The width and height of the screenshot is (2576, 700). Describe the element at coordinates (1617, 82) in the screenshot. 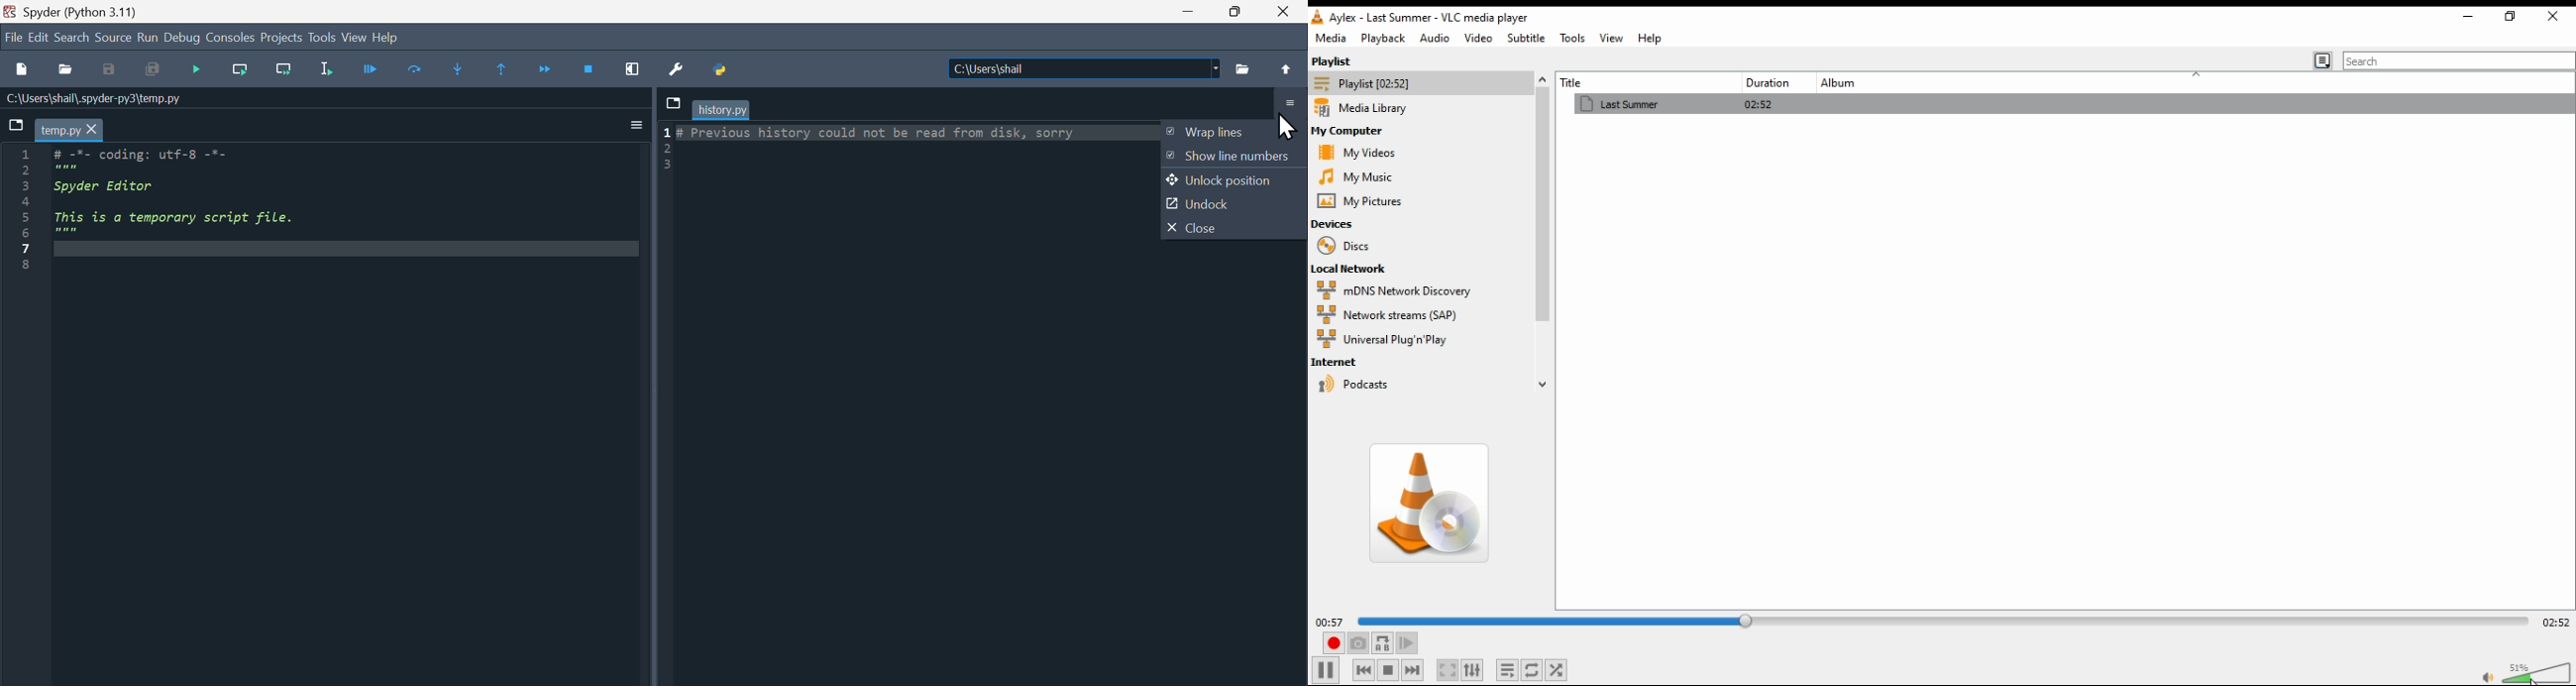

I see `title` at that location.